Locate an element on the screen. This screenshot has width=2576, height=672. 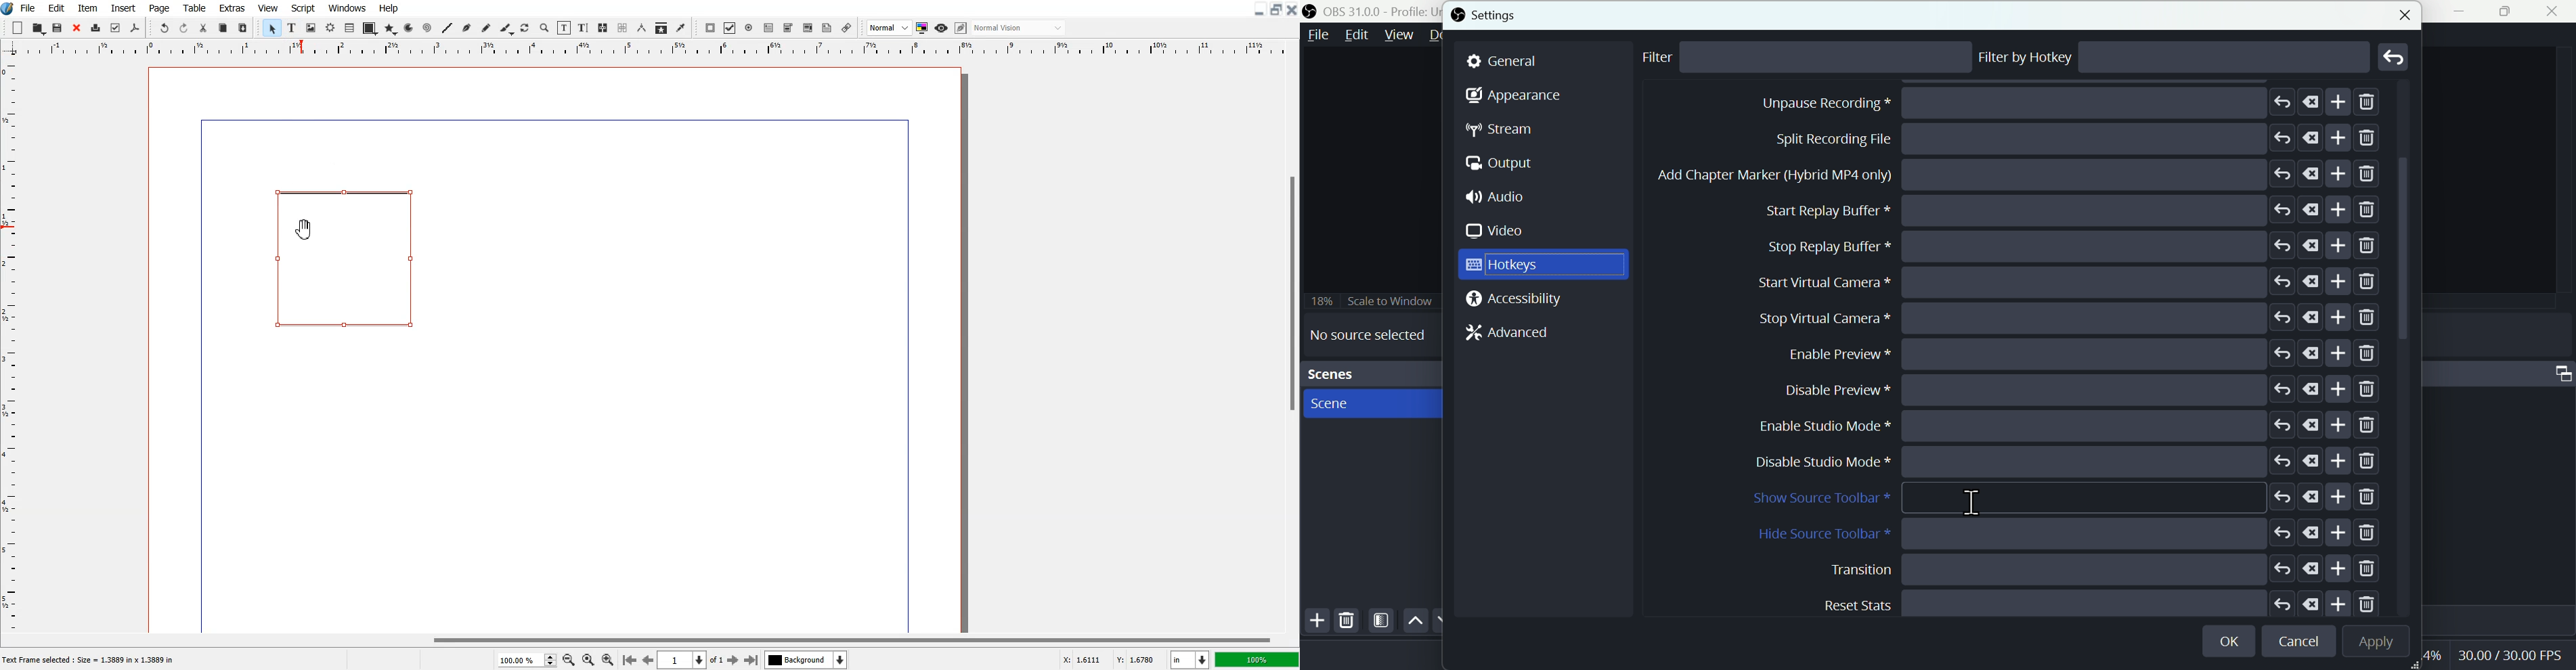
PDF Radio Button is located at coordinates (749, 28).